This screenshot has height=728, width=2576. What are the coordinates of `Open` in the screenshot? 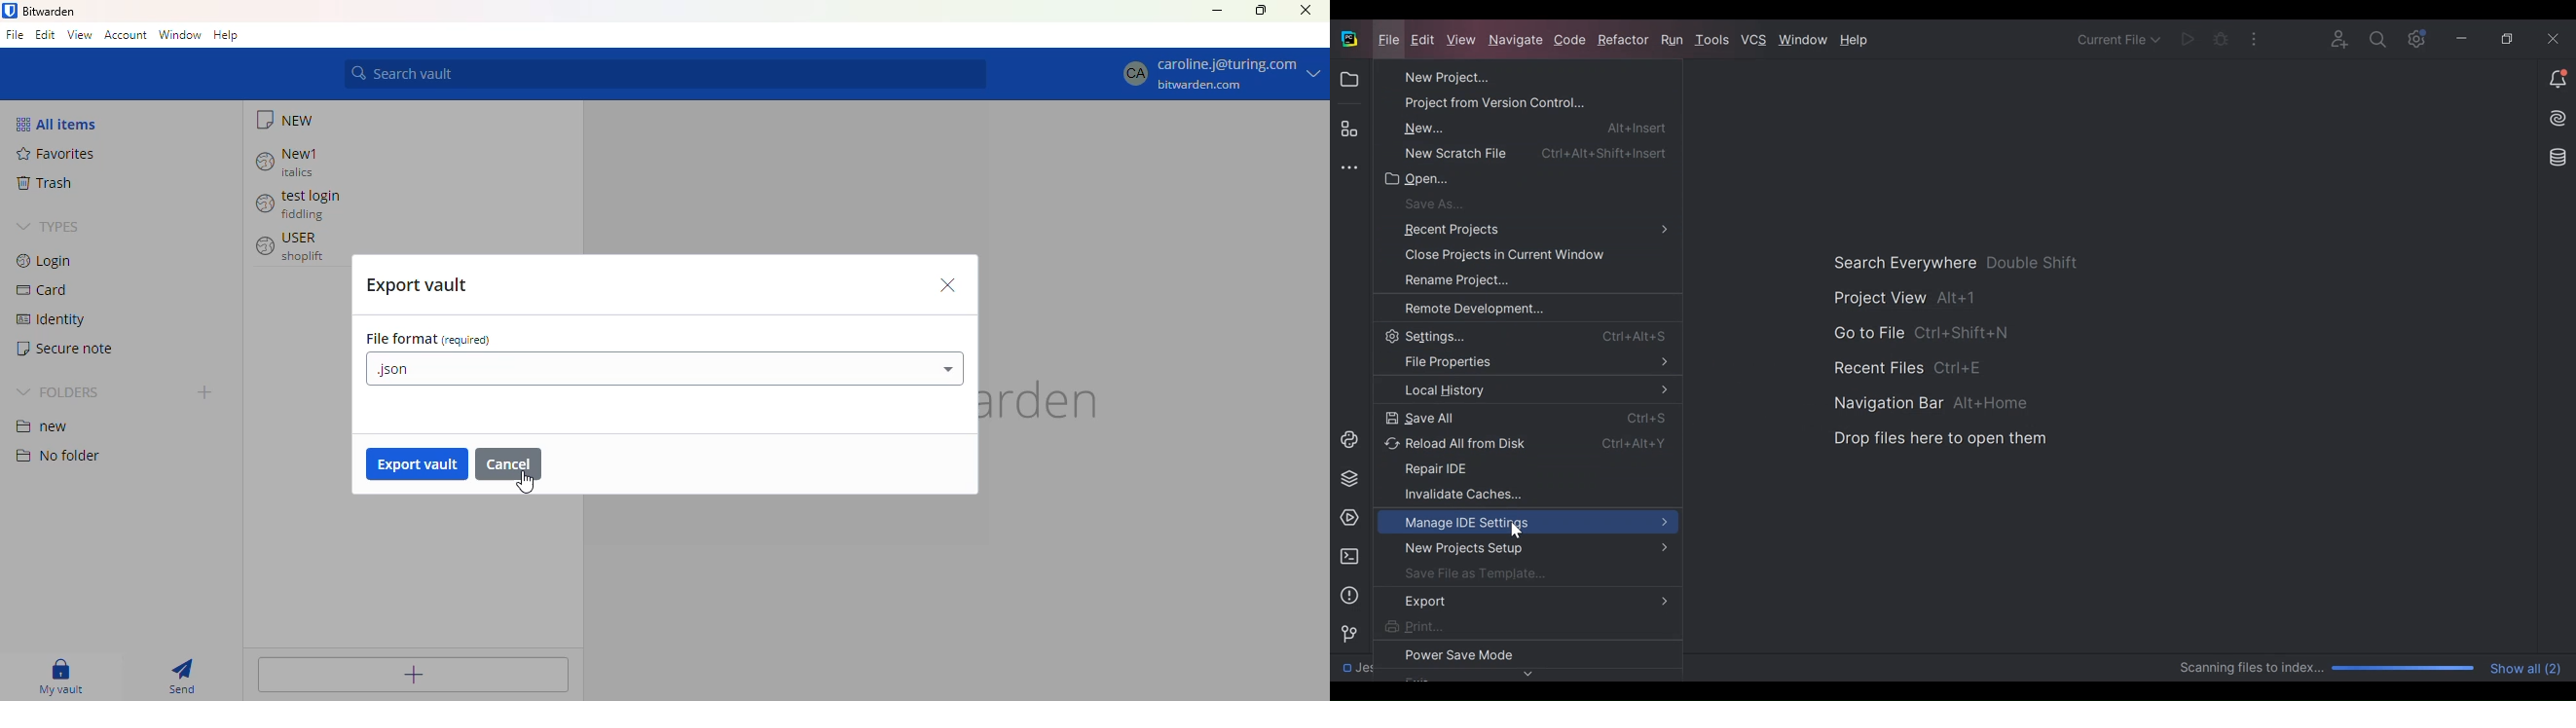 It's located at (1510, 178).